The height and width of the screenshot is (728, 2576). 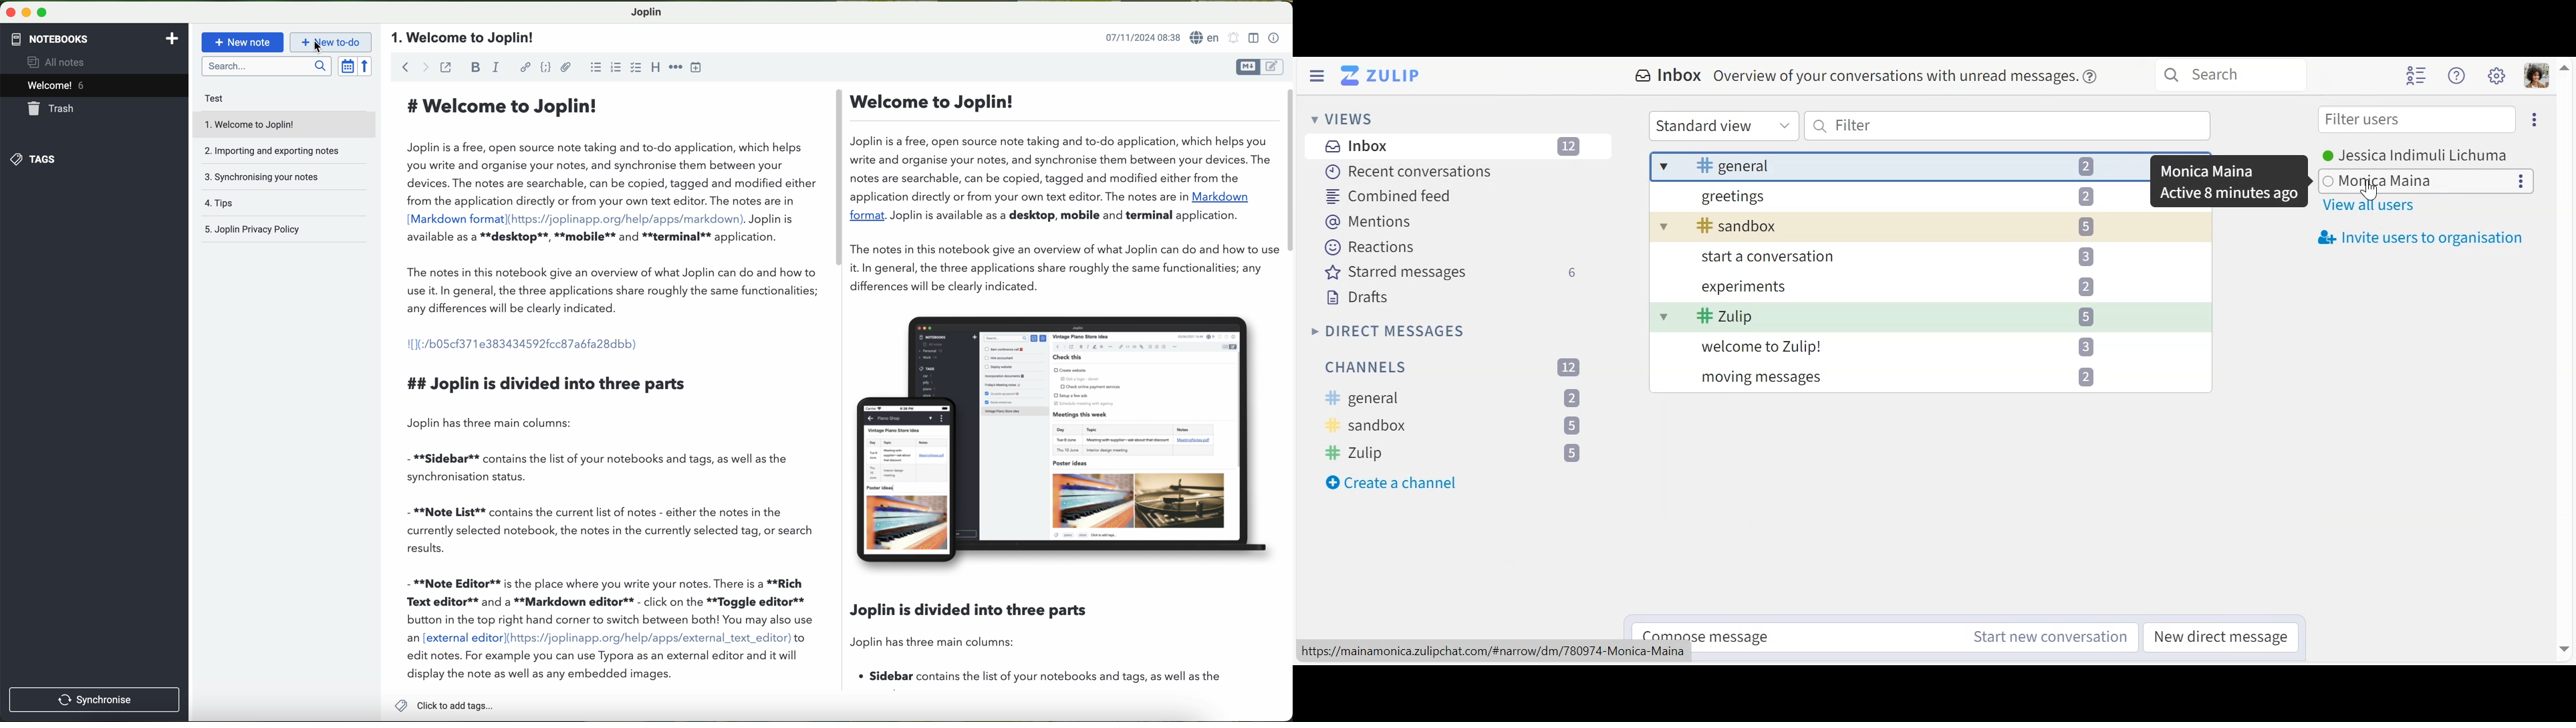 What do you see at coordinates (1253, 39) in the screenshot?
I see `toggle editor layout` at bounding box center [1253, 39].